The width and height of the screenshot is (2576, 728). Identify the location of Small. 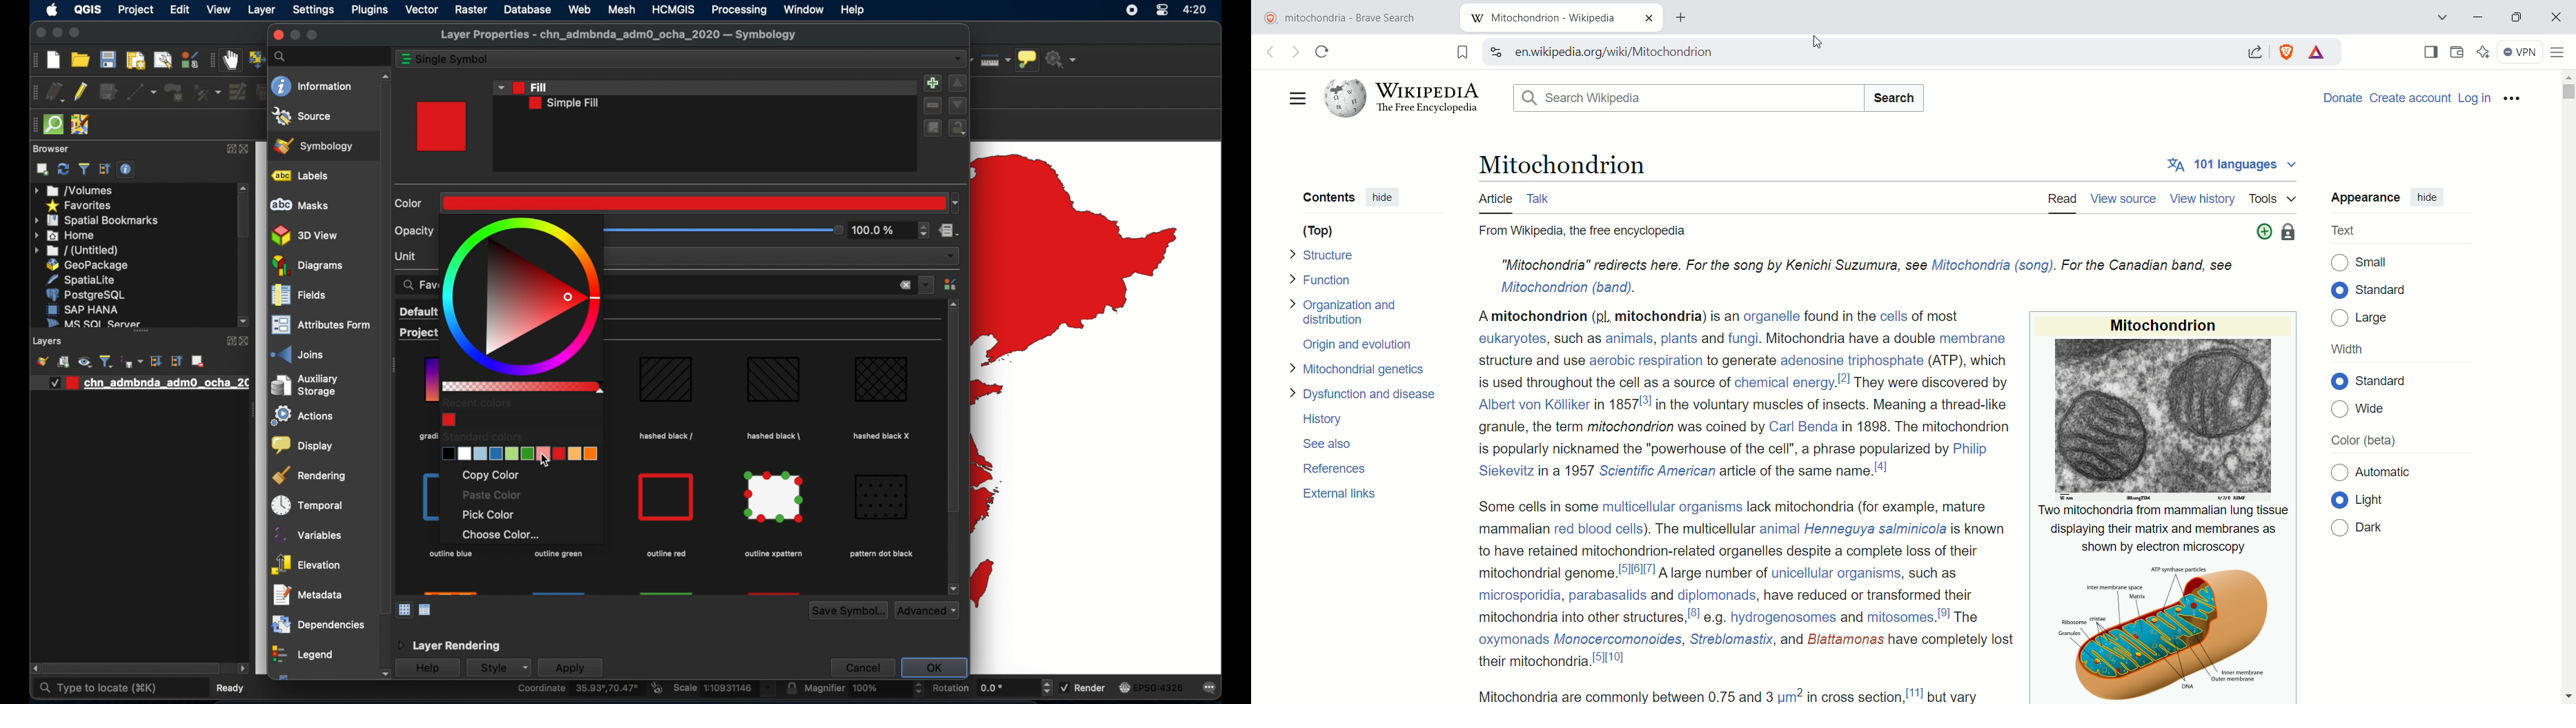
(2375, 262).